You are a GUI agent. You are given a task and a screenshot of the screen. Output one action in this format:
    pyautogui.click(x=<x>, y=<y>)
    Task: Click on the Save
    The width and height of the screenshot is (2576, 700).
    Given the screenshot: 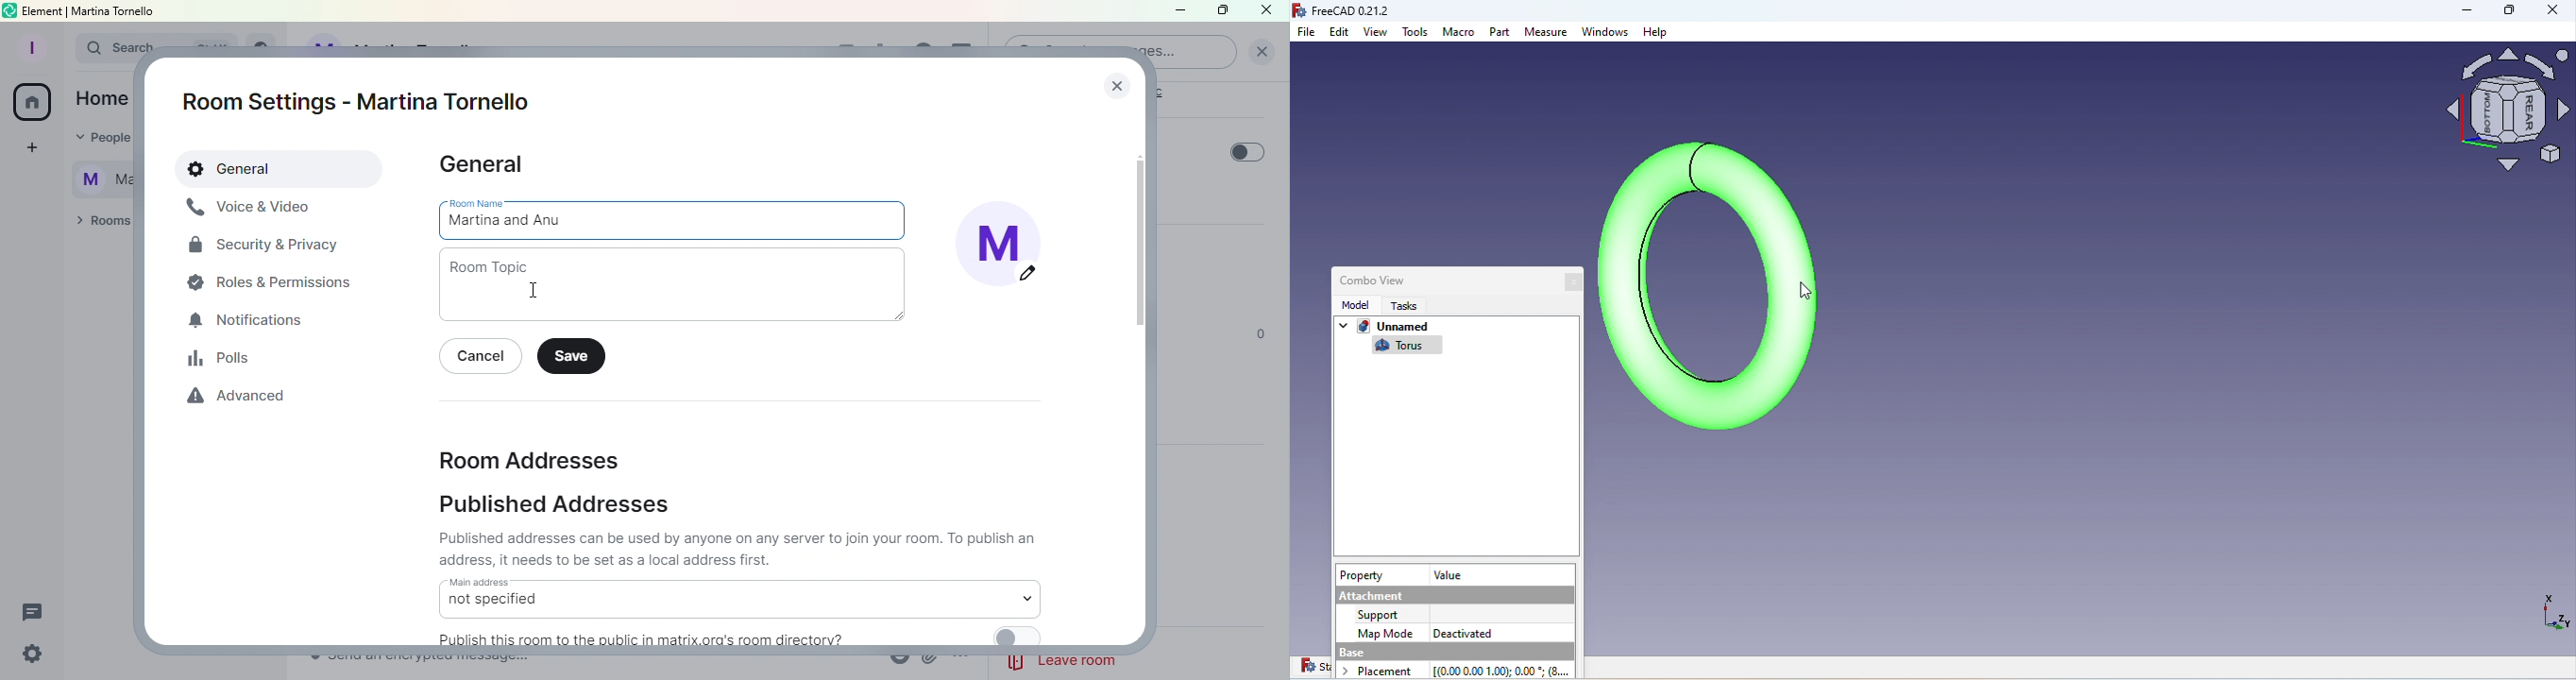 What is the action you would take?
    pyautogui.click(x=576, y=357)
    